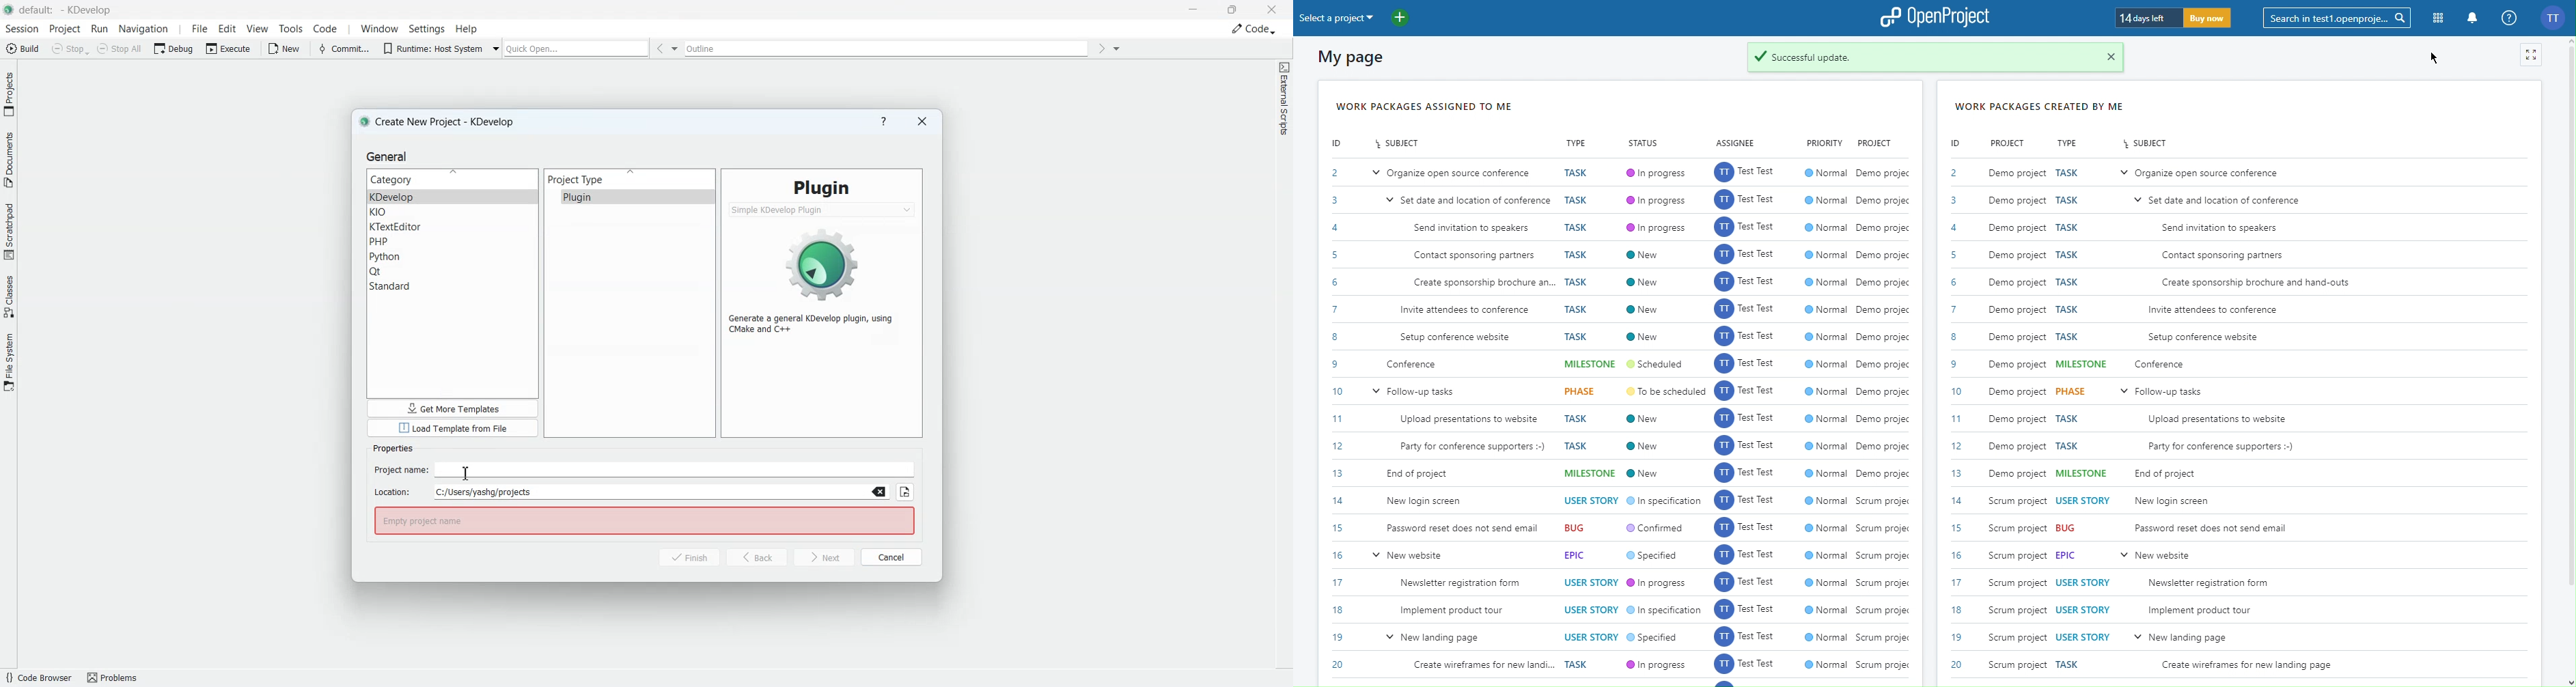 The width and height of the screenshot is (2576, 700). Describe the element at coordinates (630, 179) in the screenshot. I see `Project Type` at that location.